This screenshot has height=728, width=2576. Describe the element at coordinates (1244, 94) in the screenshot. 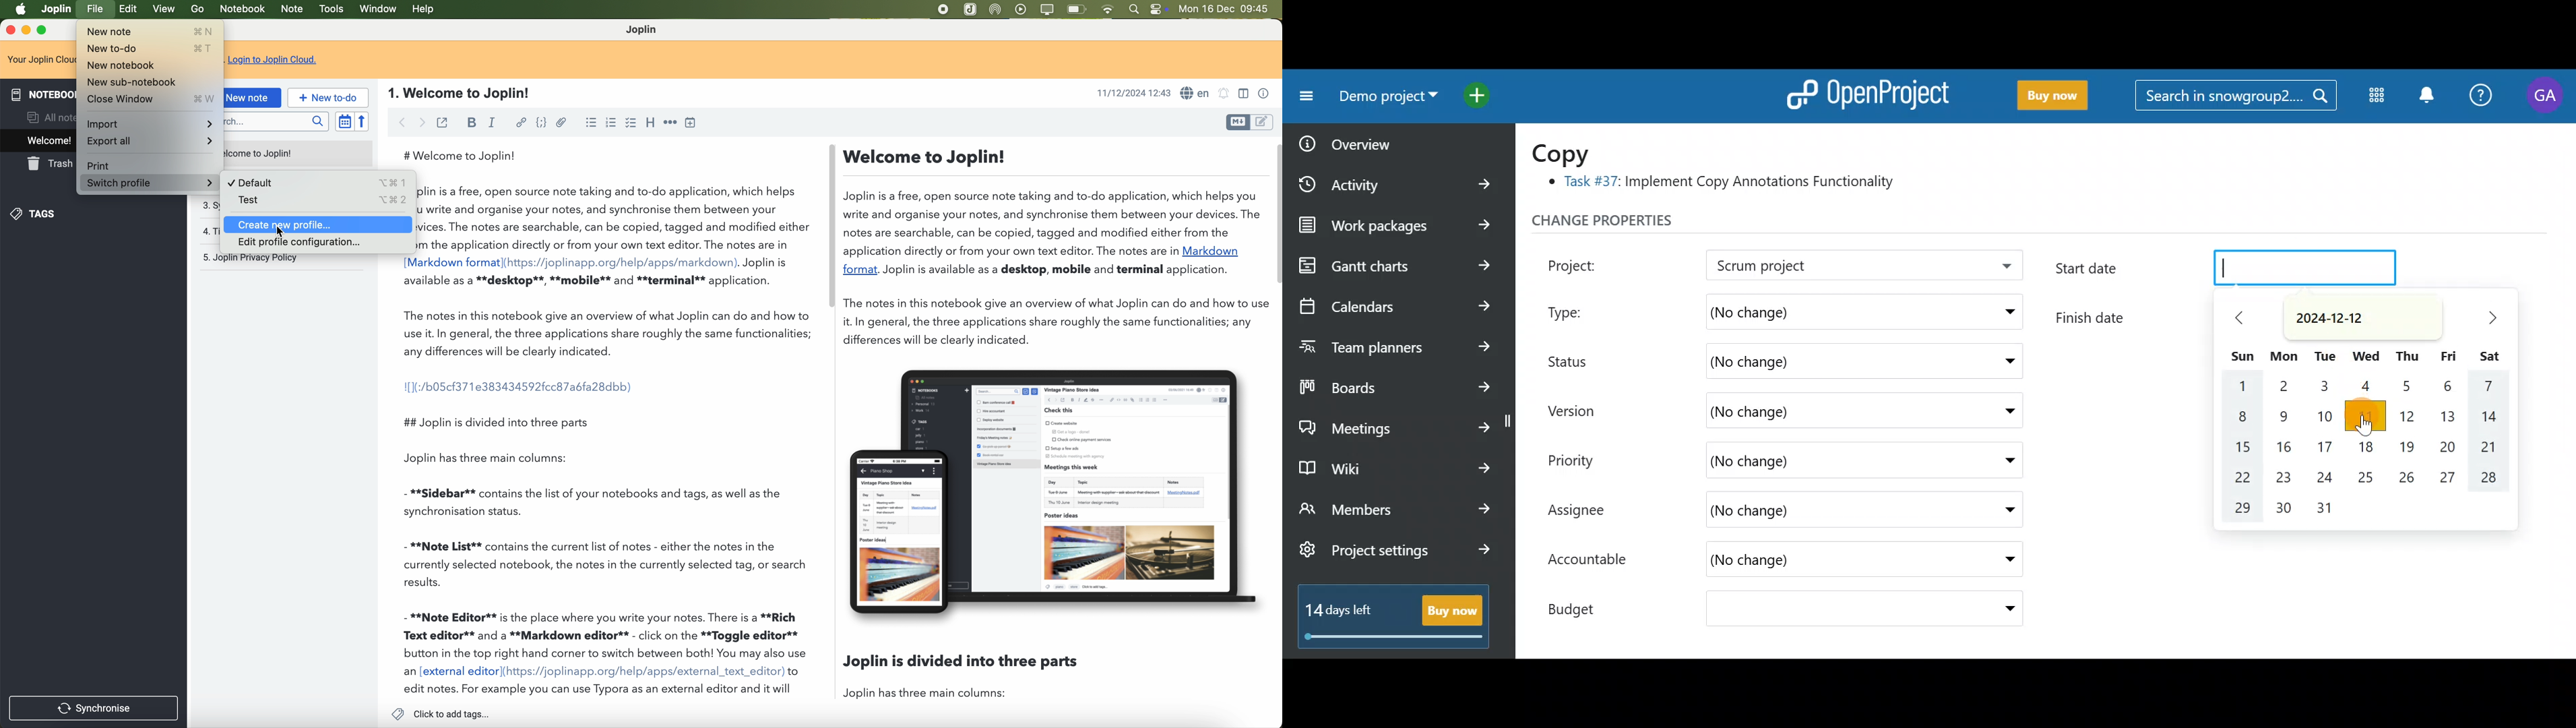

I see `toggle editors layout` at that location.